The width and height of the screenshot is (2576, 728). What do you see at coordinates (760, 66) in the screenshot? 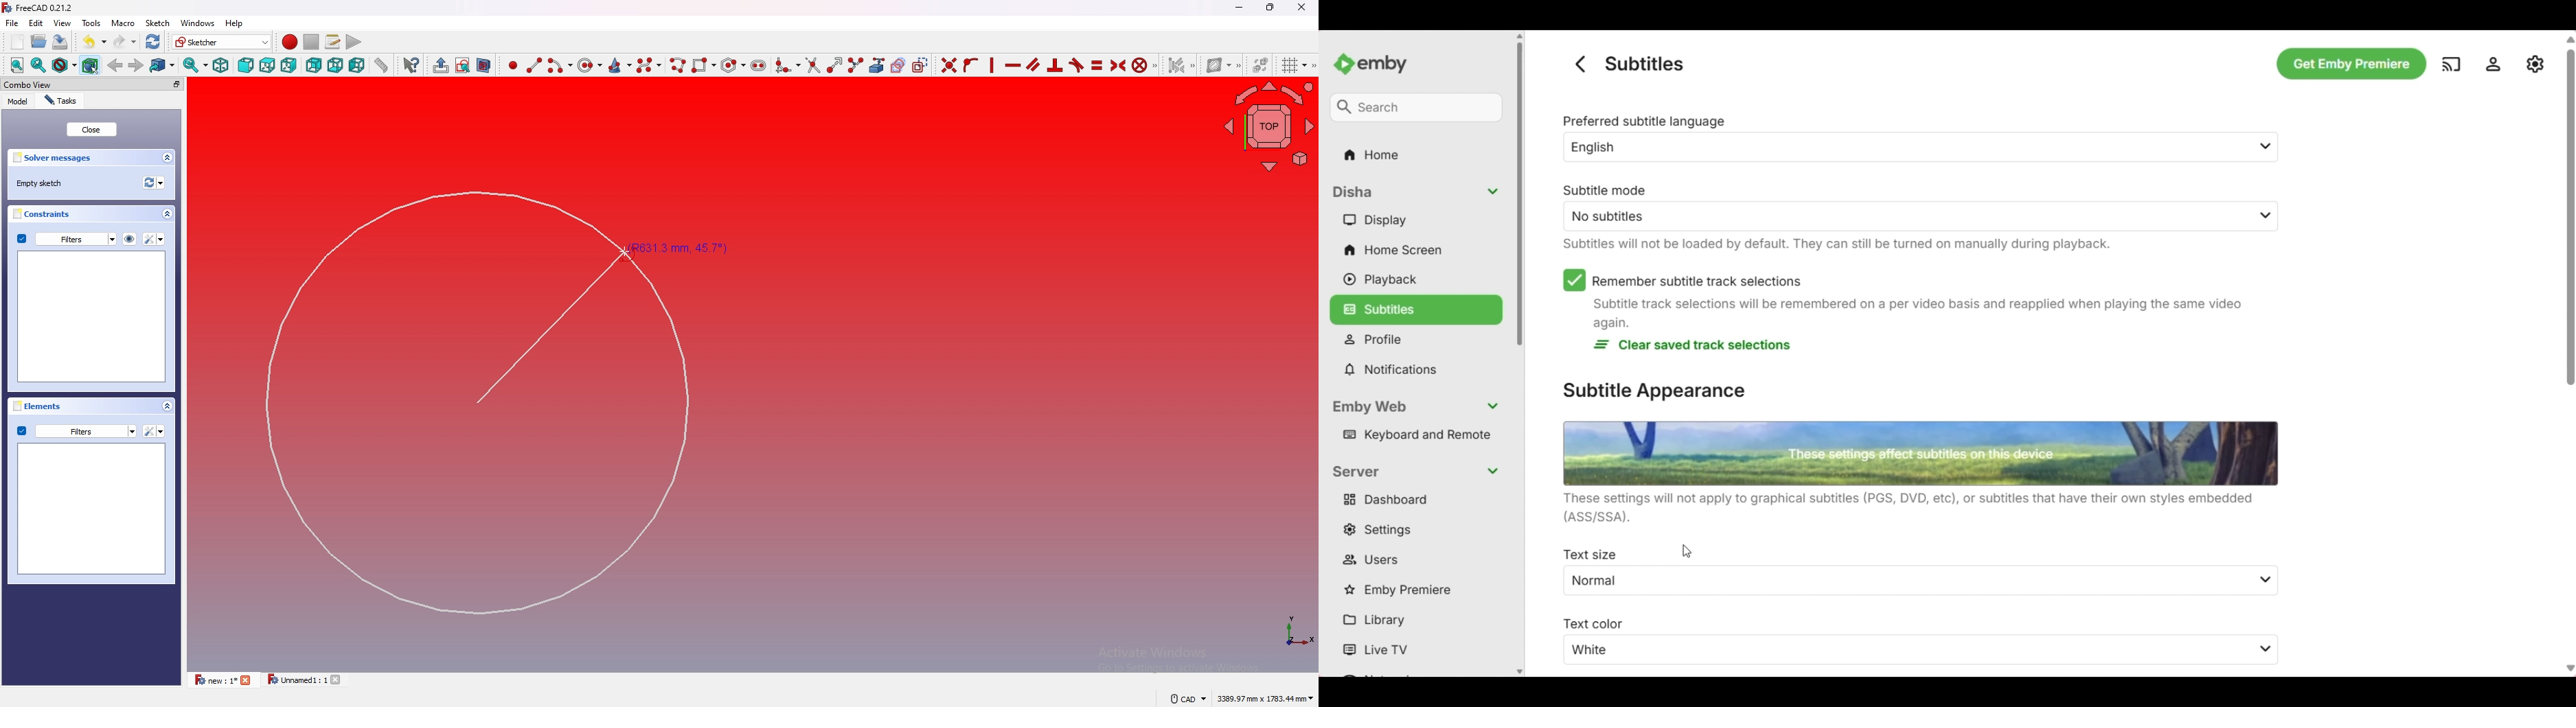
I see `create slot` at bounding box center [760, 66].